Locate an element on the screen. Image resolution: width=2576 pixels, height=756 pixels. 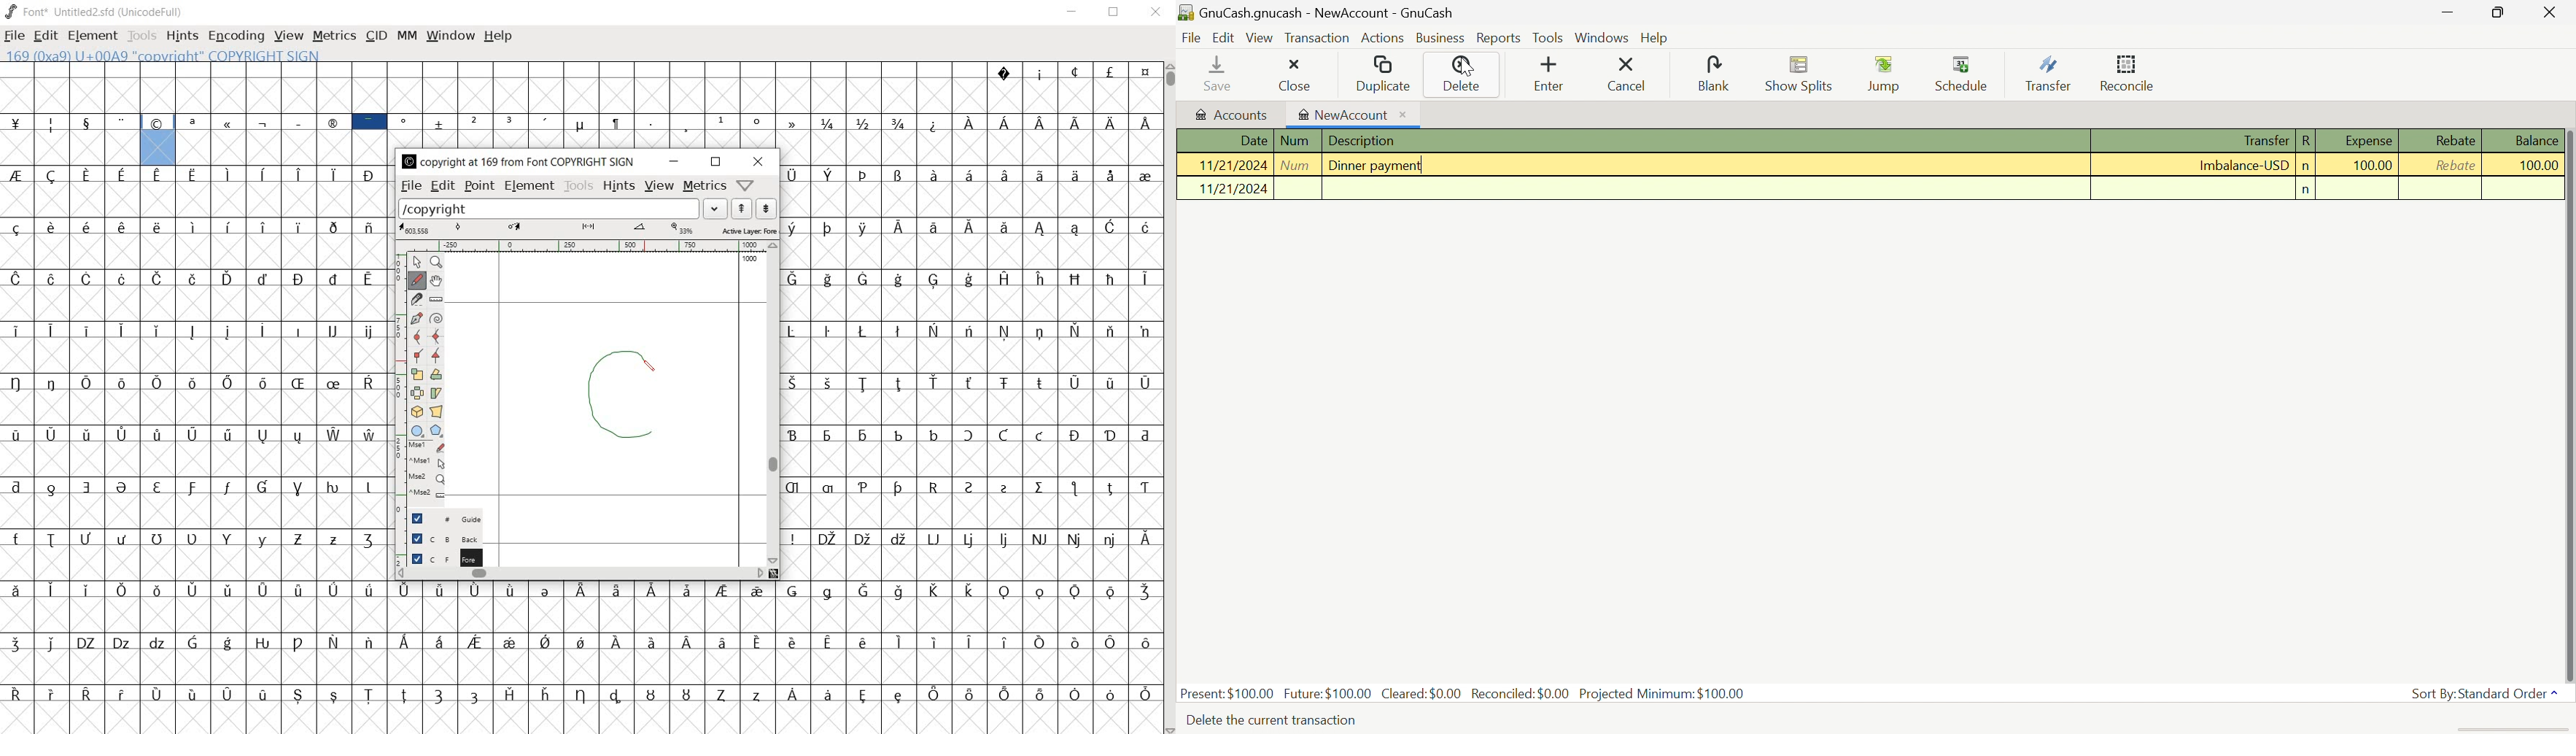
Show Splits is located at coordinates (1801, 74).